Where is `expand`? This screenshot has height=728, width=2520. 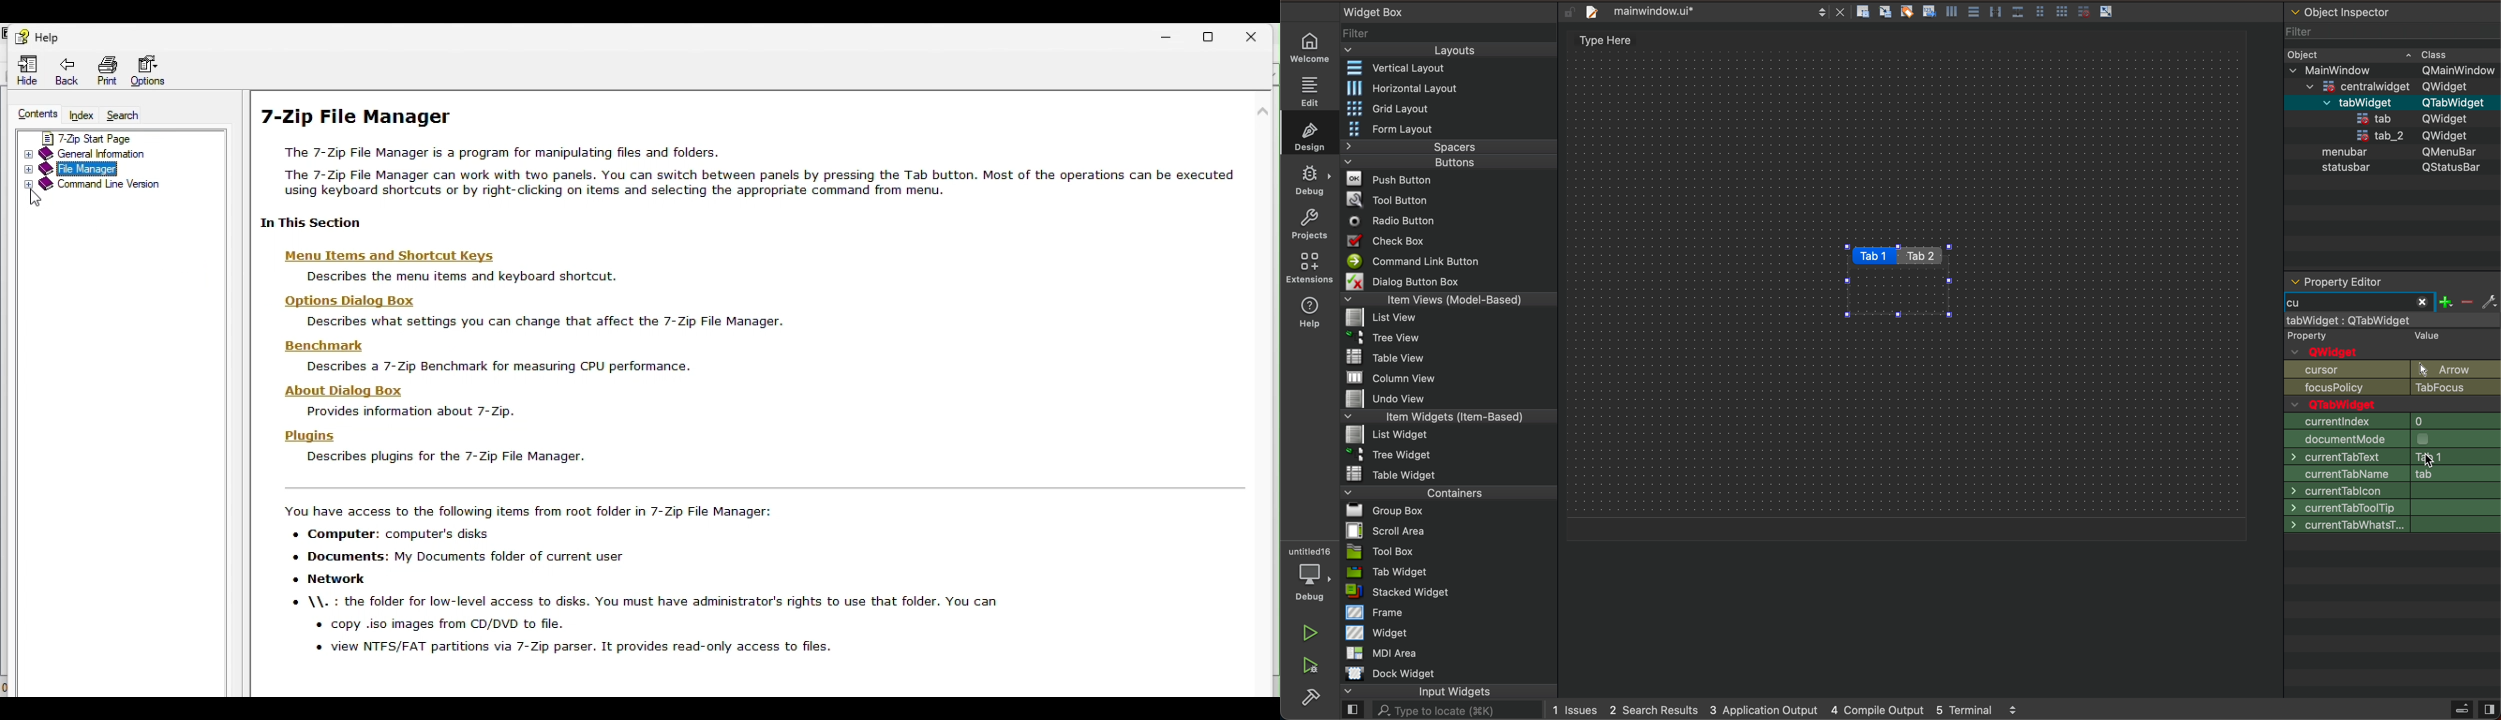 expand is located at coordinates (29, 188).